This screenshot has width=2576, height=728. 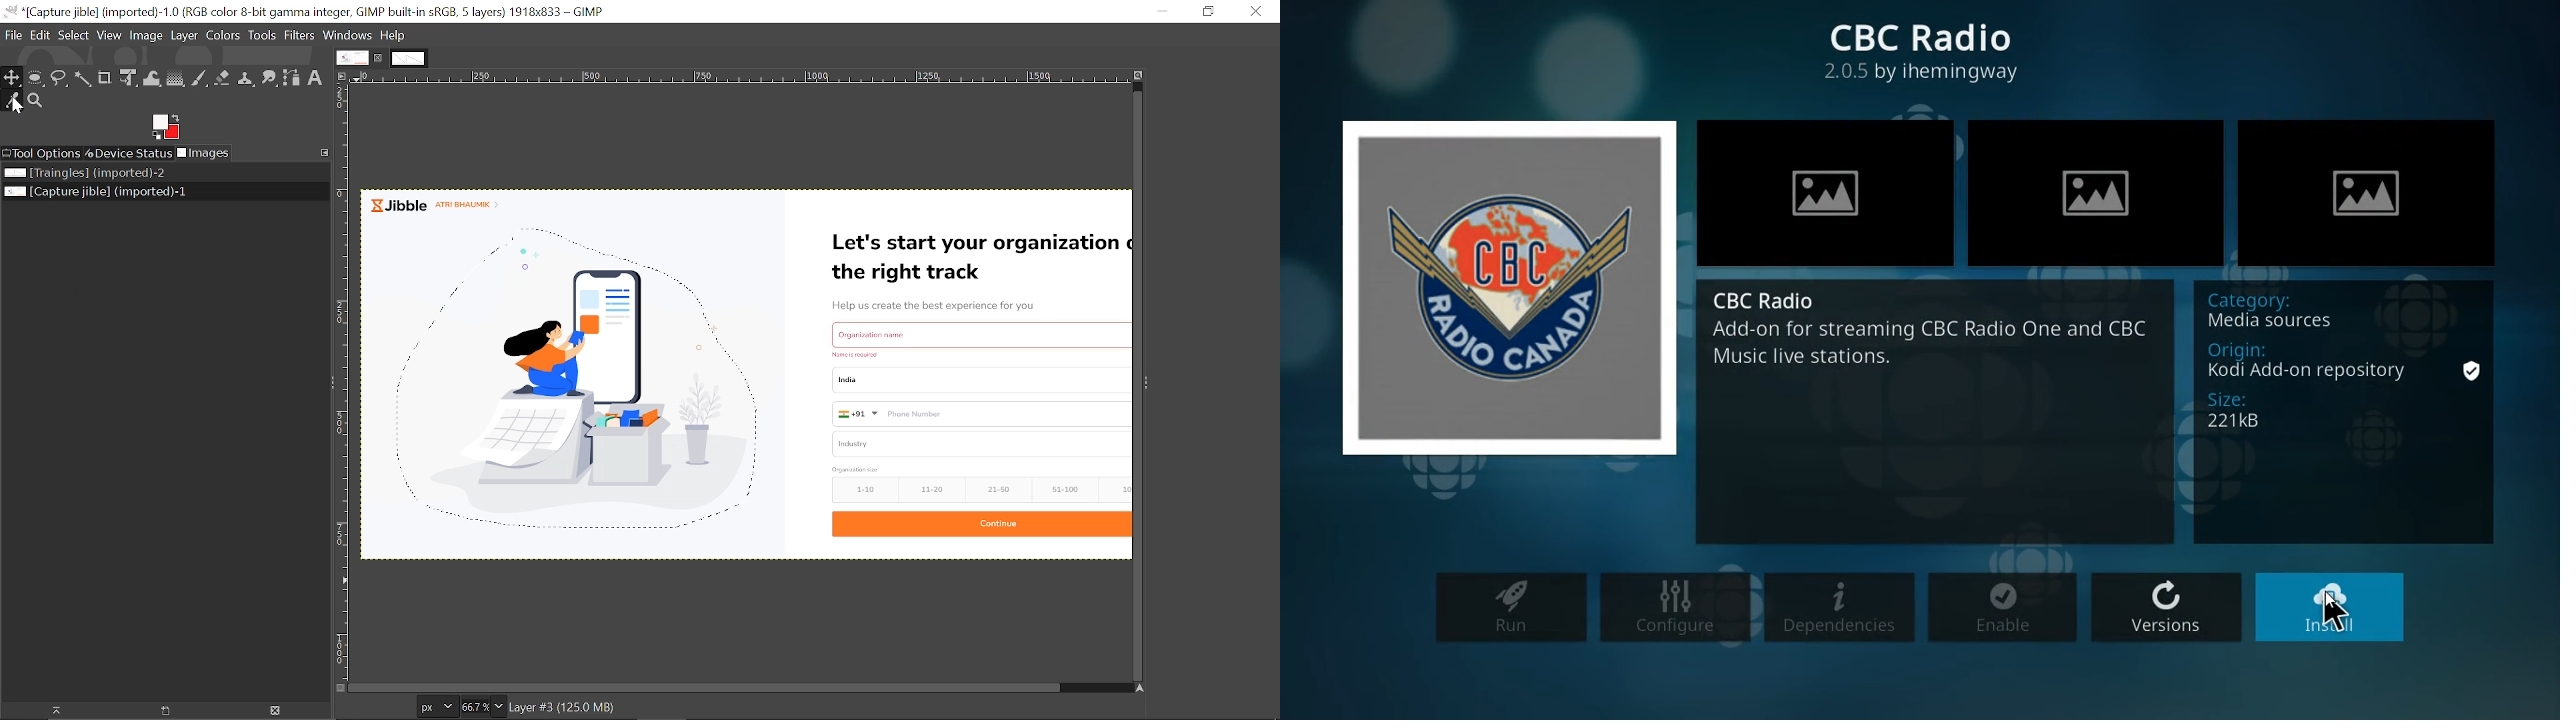 I want to click on Unified transform tool, so click(x=127, y=78).